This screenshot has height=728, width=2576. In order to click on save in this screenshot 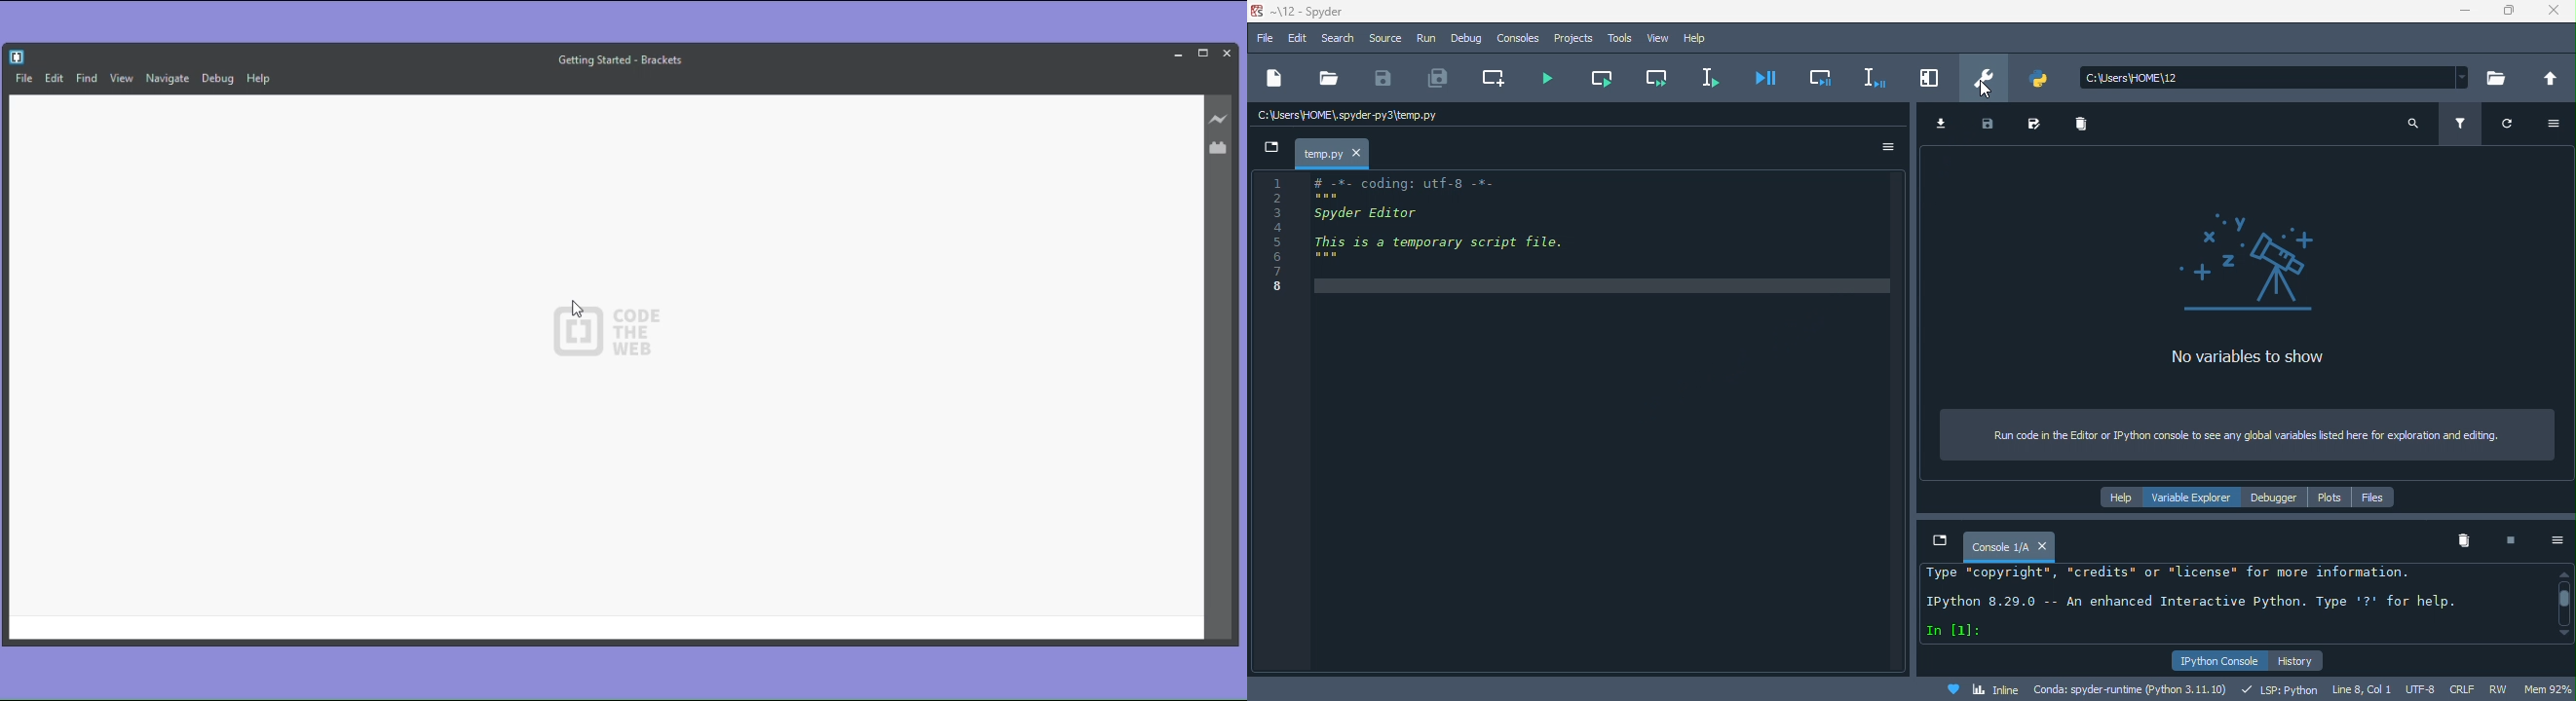, I will do `click(1383, 79)`.